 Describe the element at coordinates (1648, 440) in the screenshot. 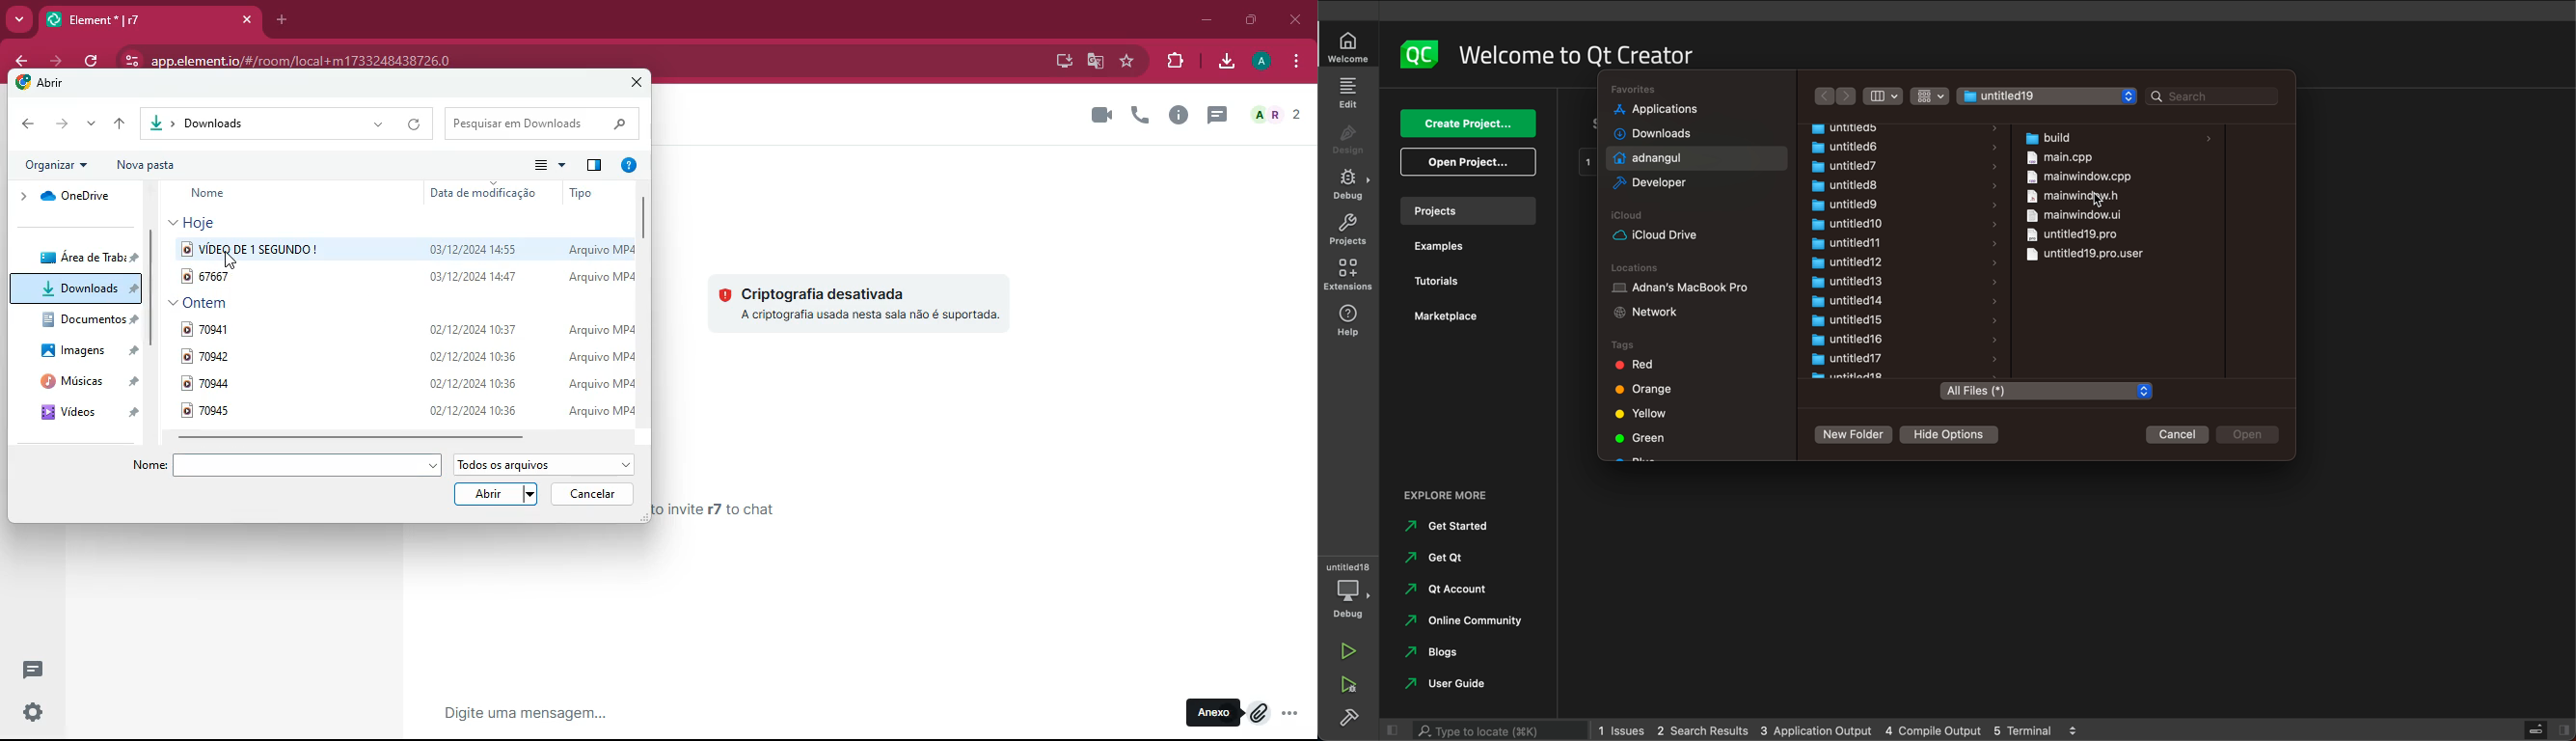

I see `green` at that location.